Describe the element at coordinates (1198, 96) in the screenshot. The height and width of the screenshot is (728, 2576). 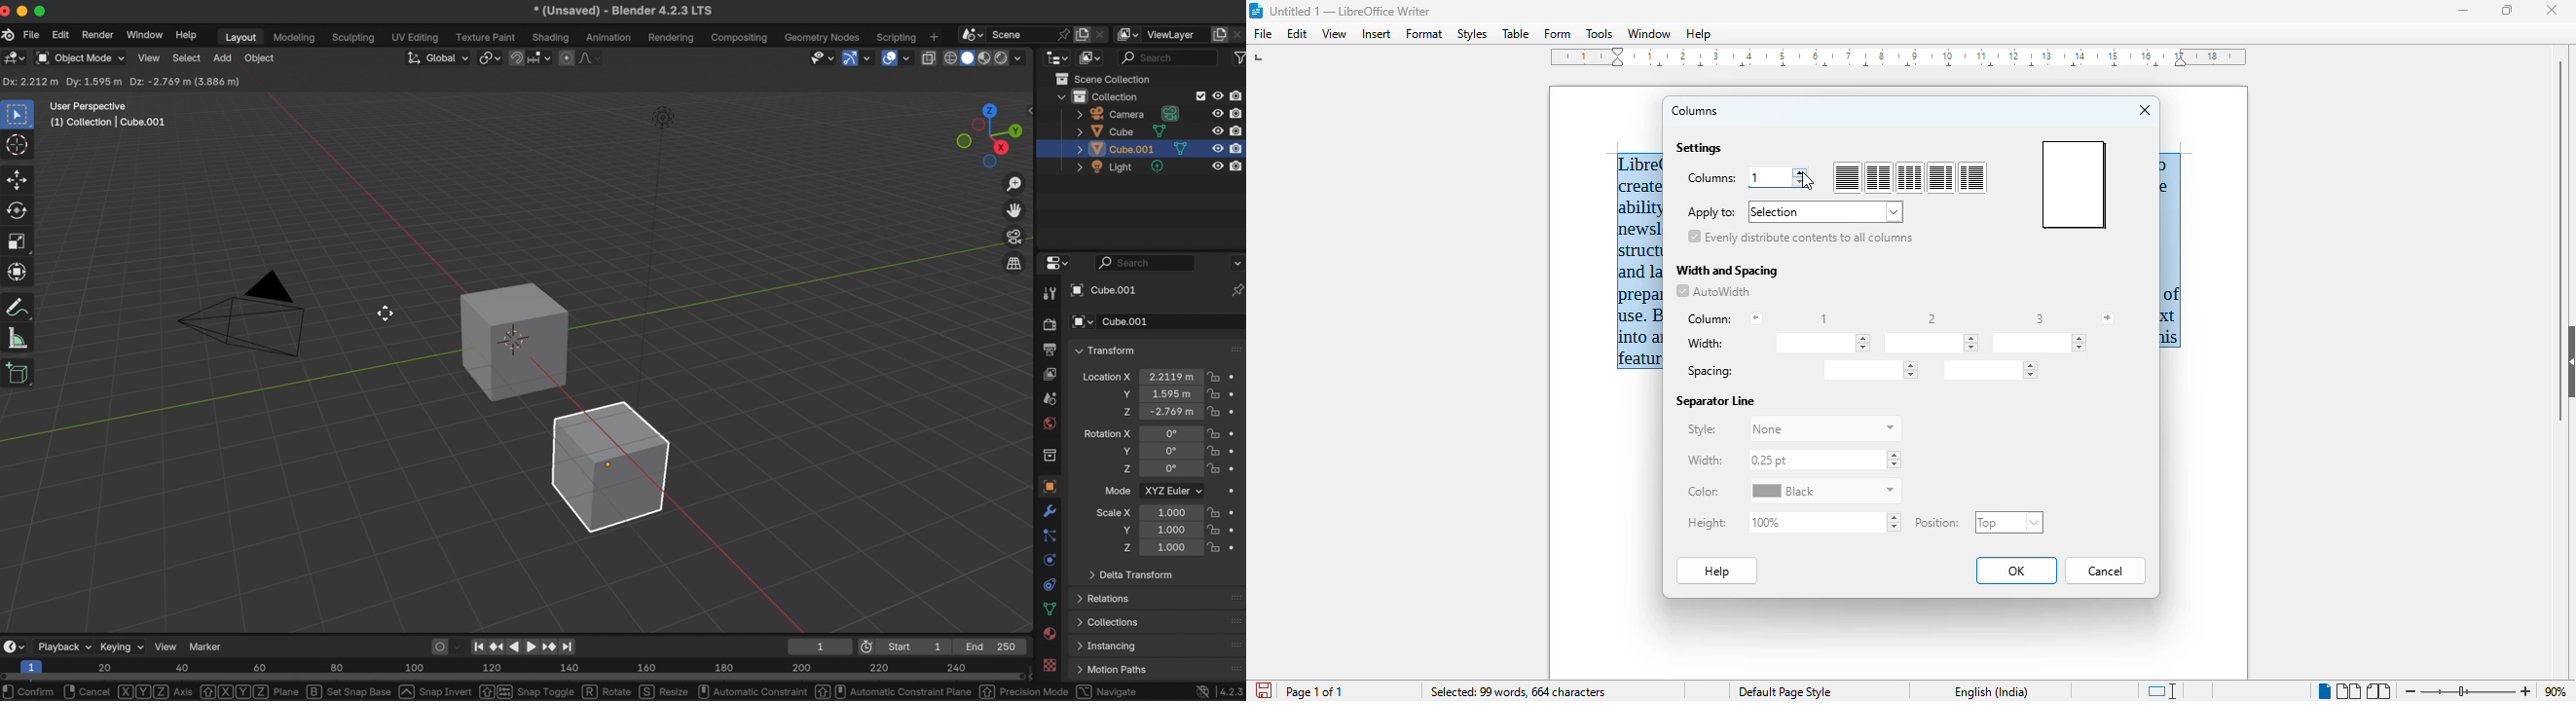
I see `checkbox` at that location.